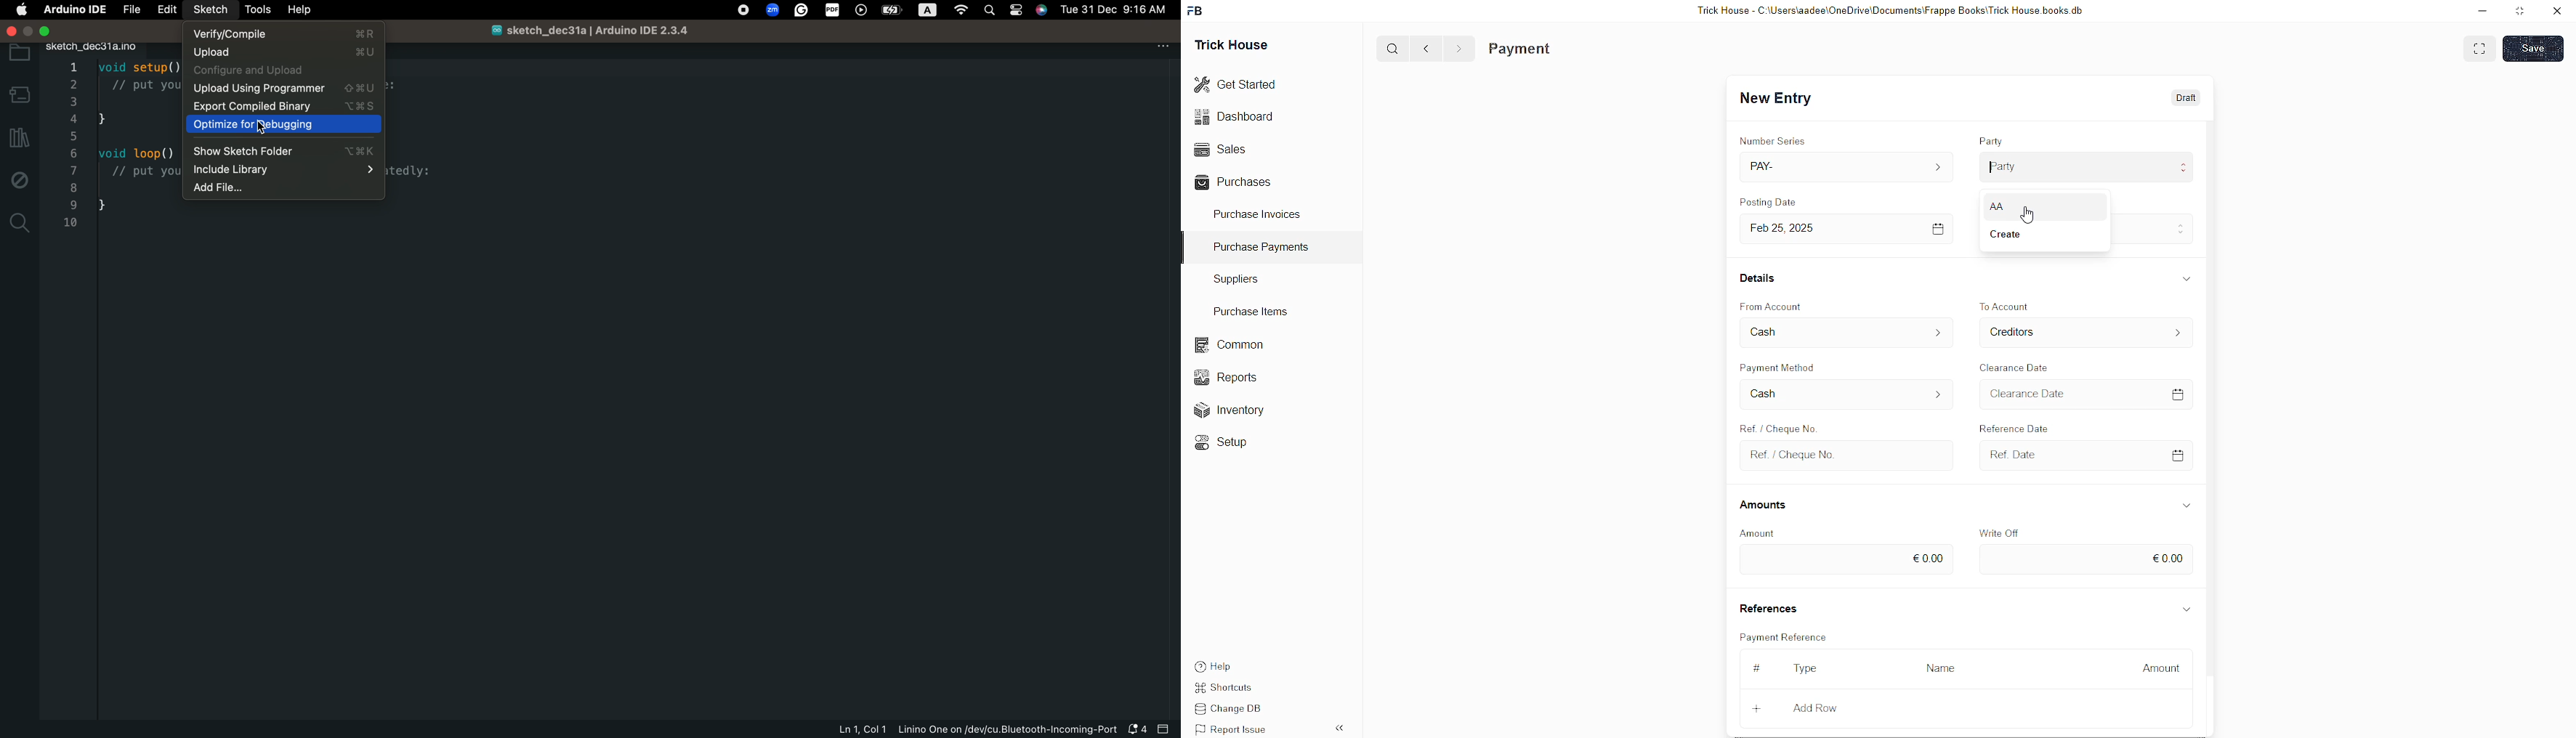 The width and height of the screenshot is (2576, 756). I want to click on cursor, so click(2032, 219).